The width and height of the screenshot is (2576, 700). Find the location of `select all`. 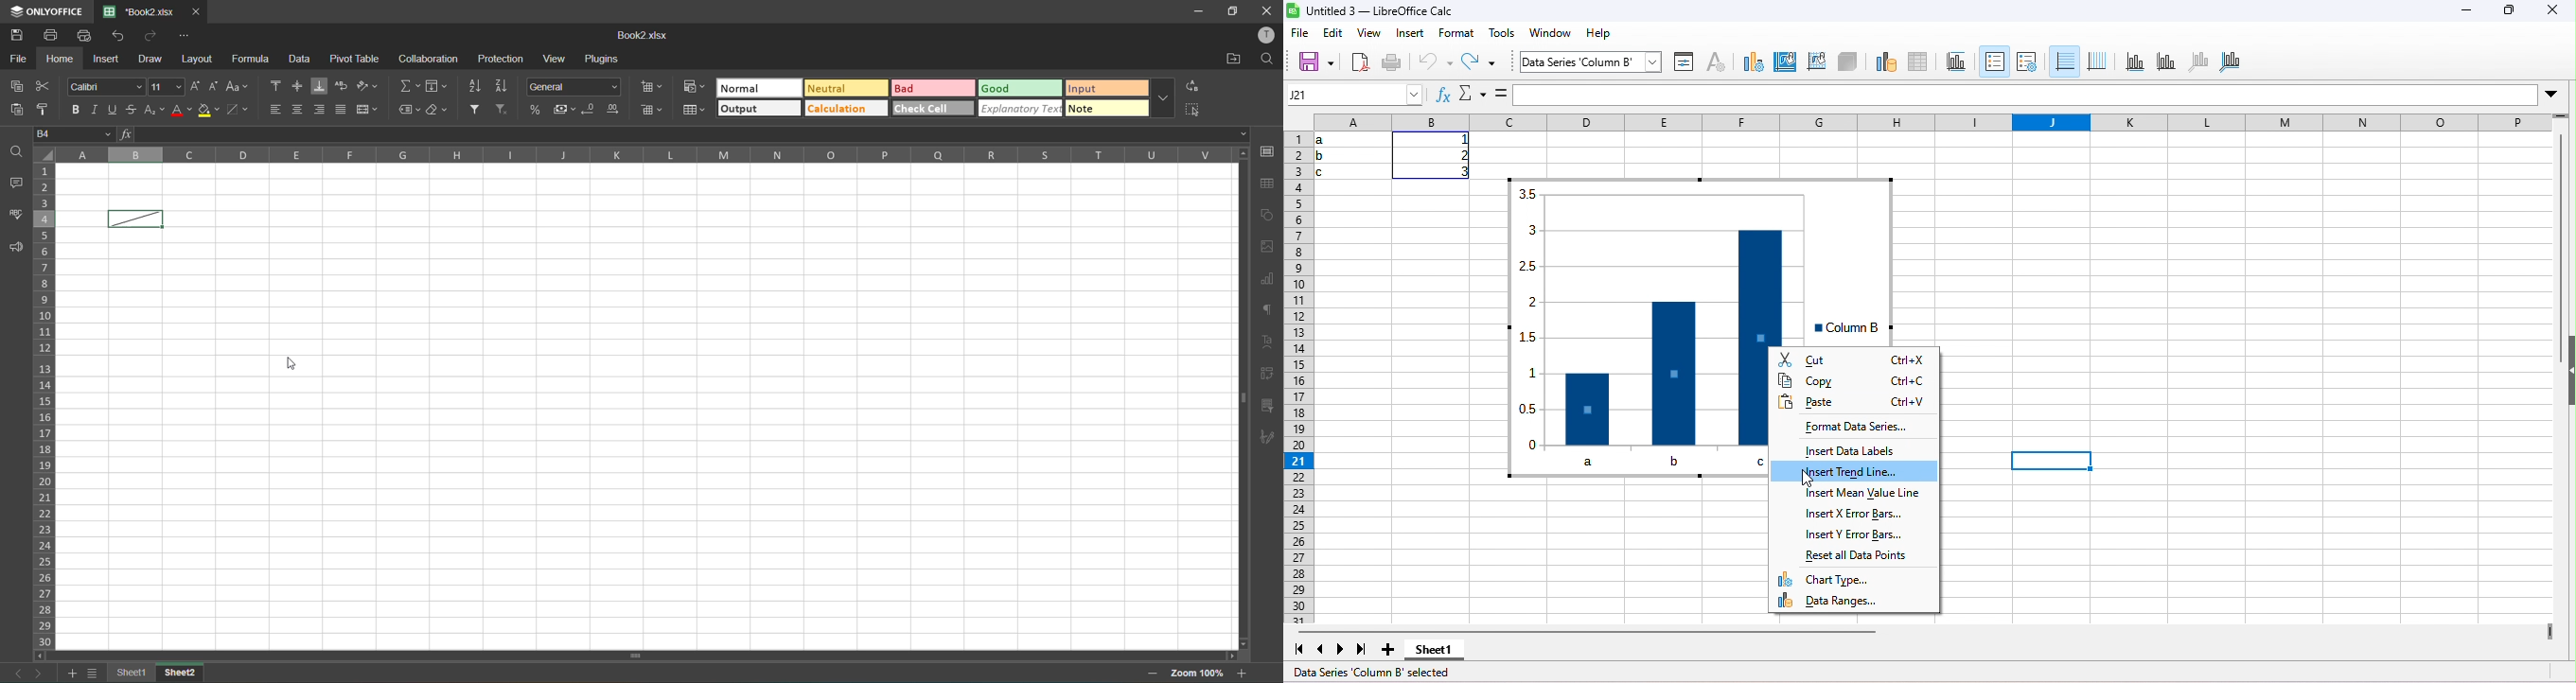

select all is located at coordinates (1193, 109).